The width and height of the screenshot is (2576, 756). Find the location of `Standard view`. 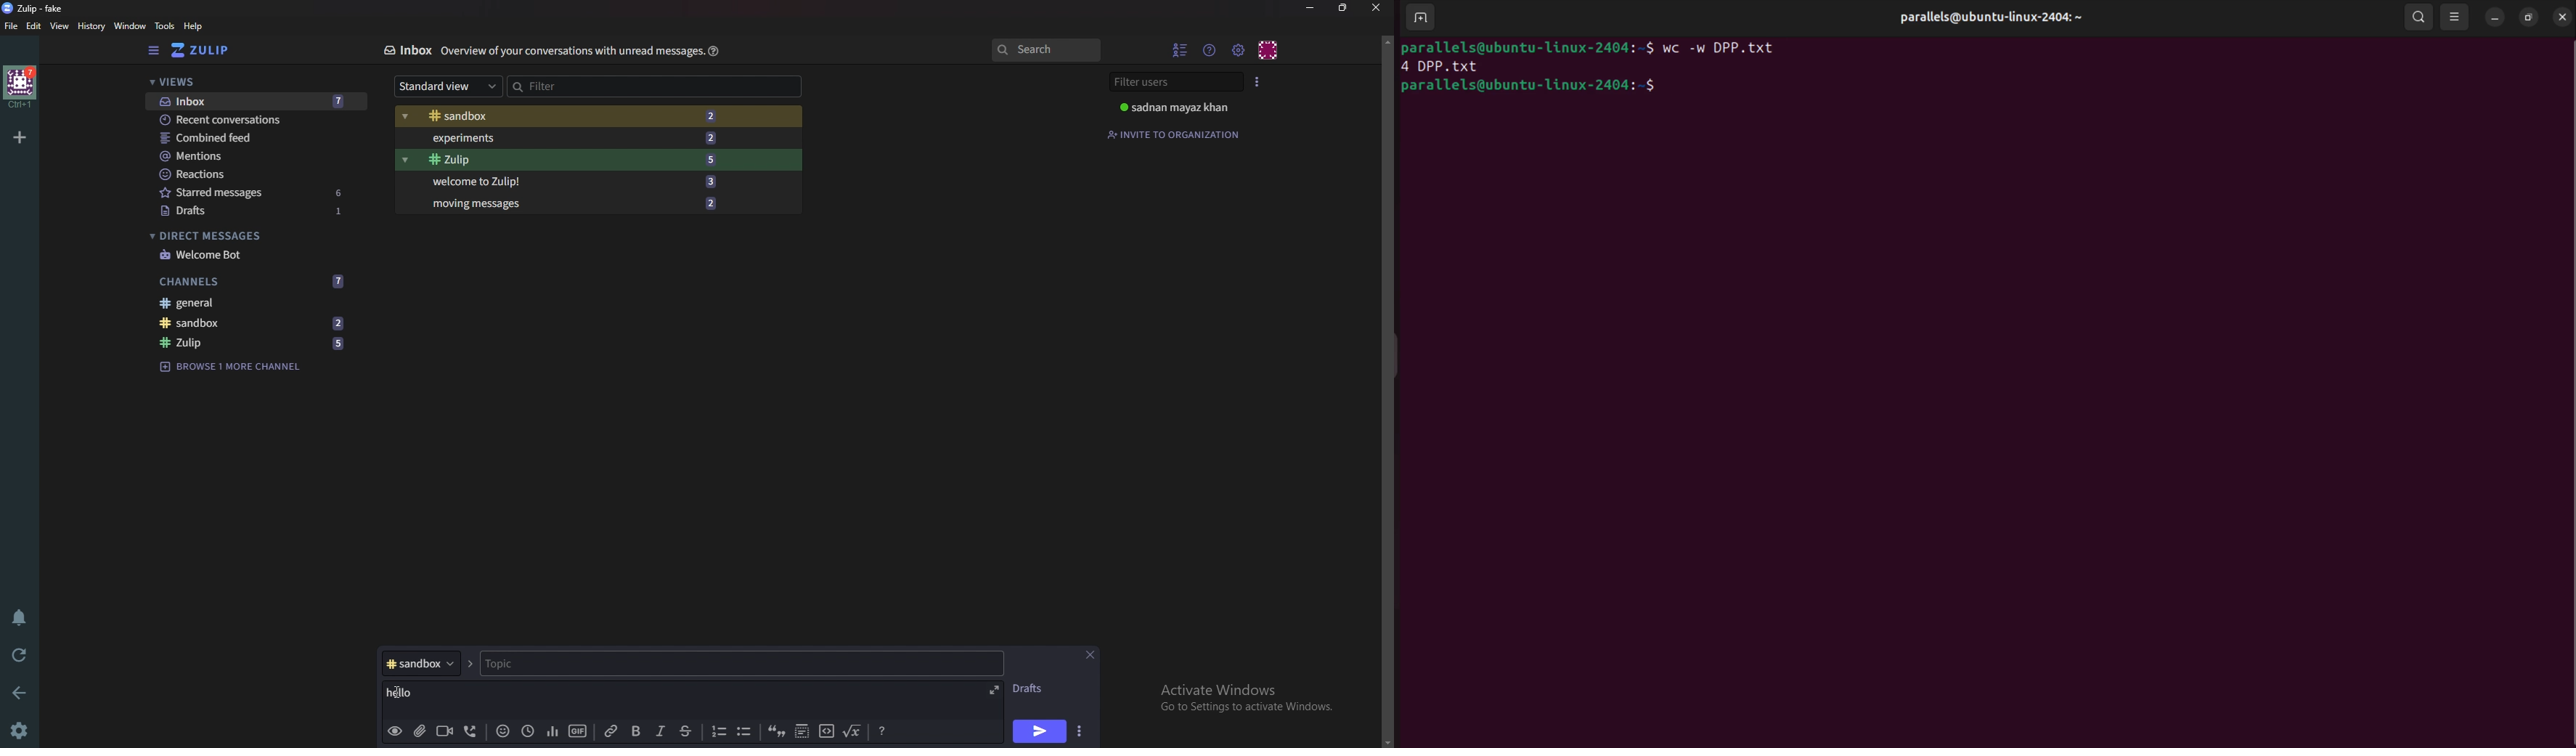

Standard view is located at coordinates (447, 86).